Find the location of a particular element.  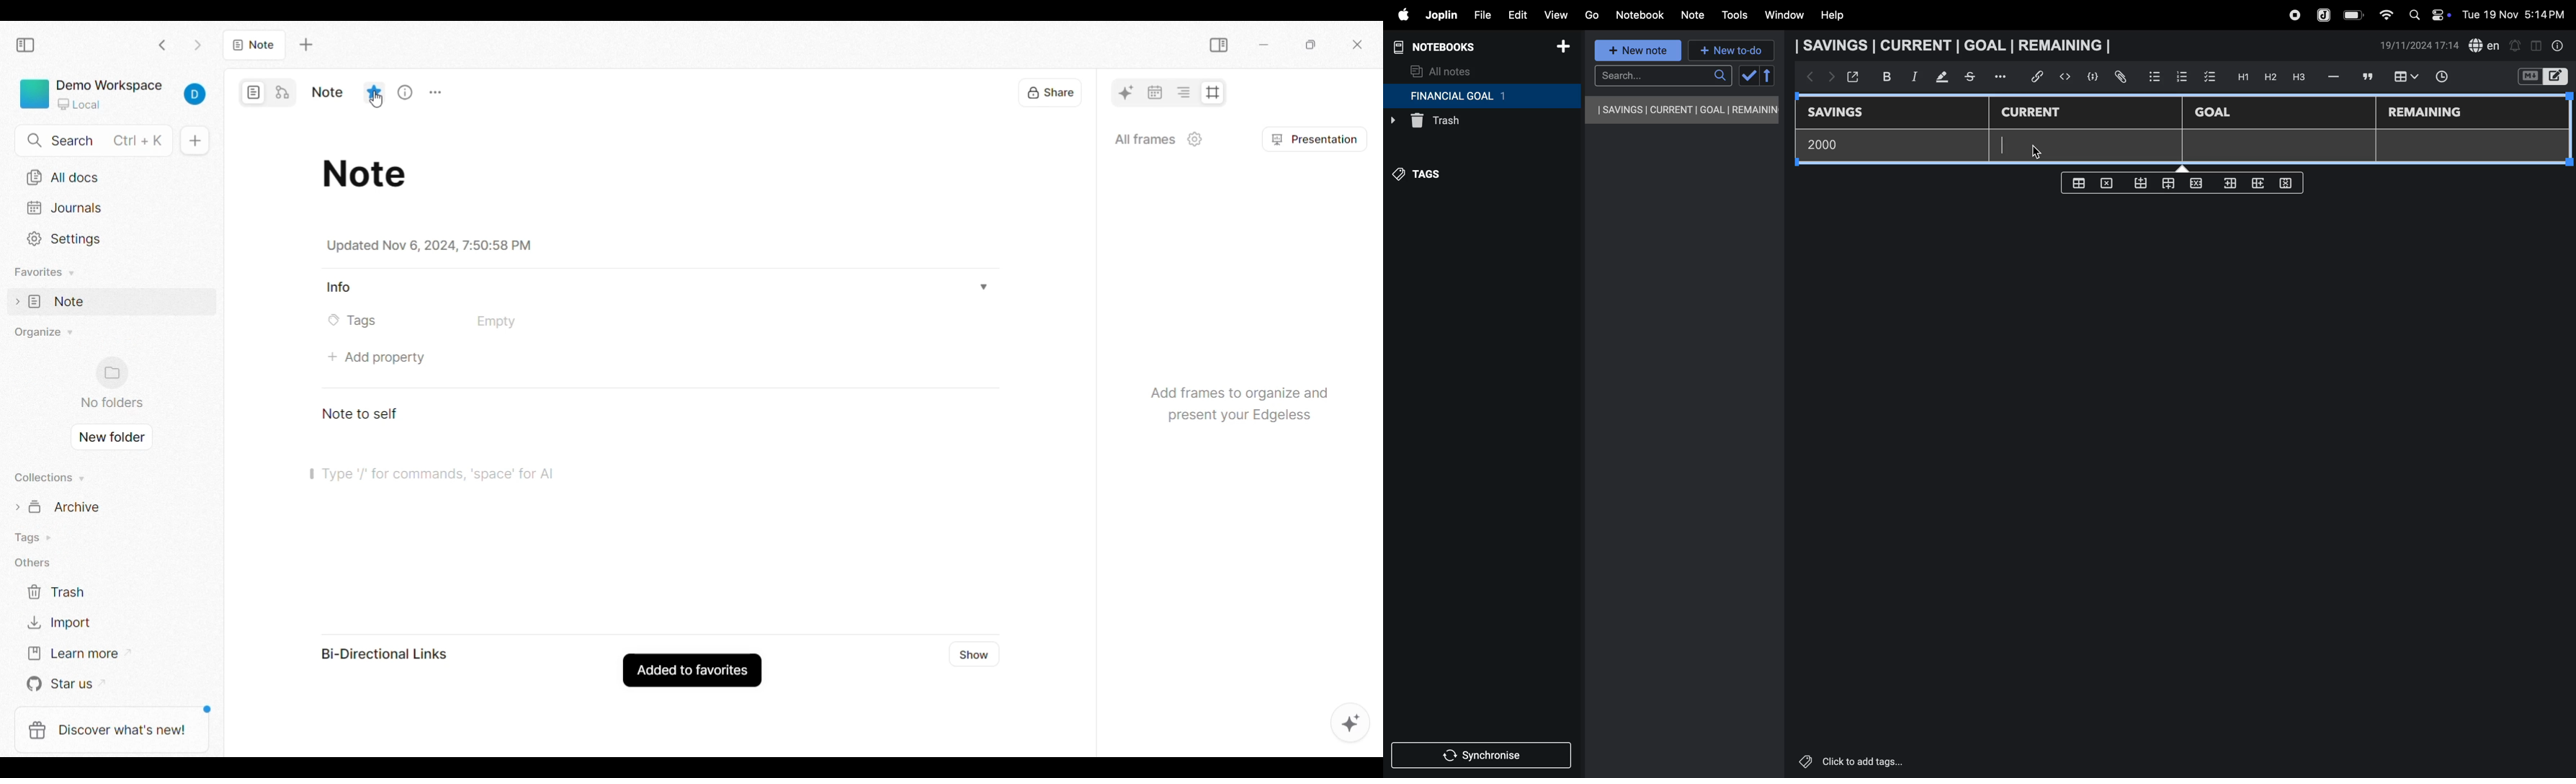

notebooks is located at coordinates (1443, 47).